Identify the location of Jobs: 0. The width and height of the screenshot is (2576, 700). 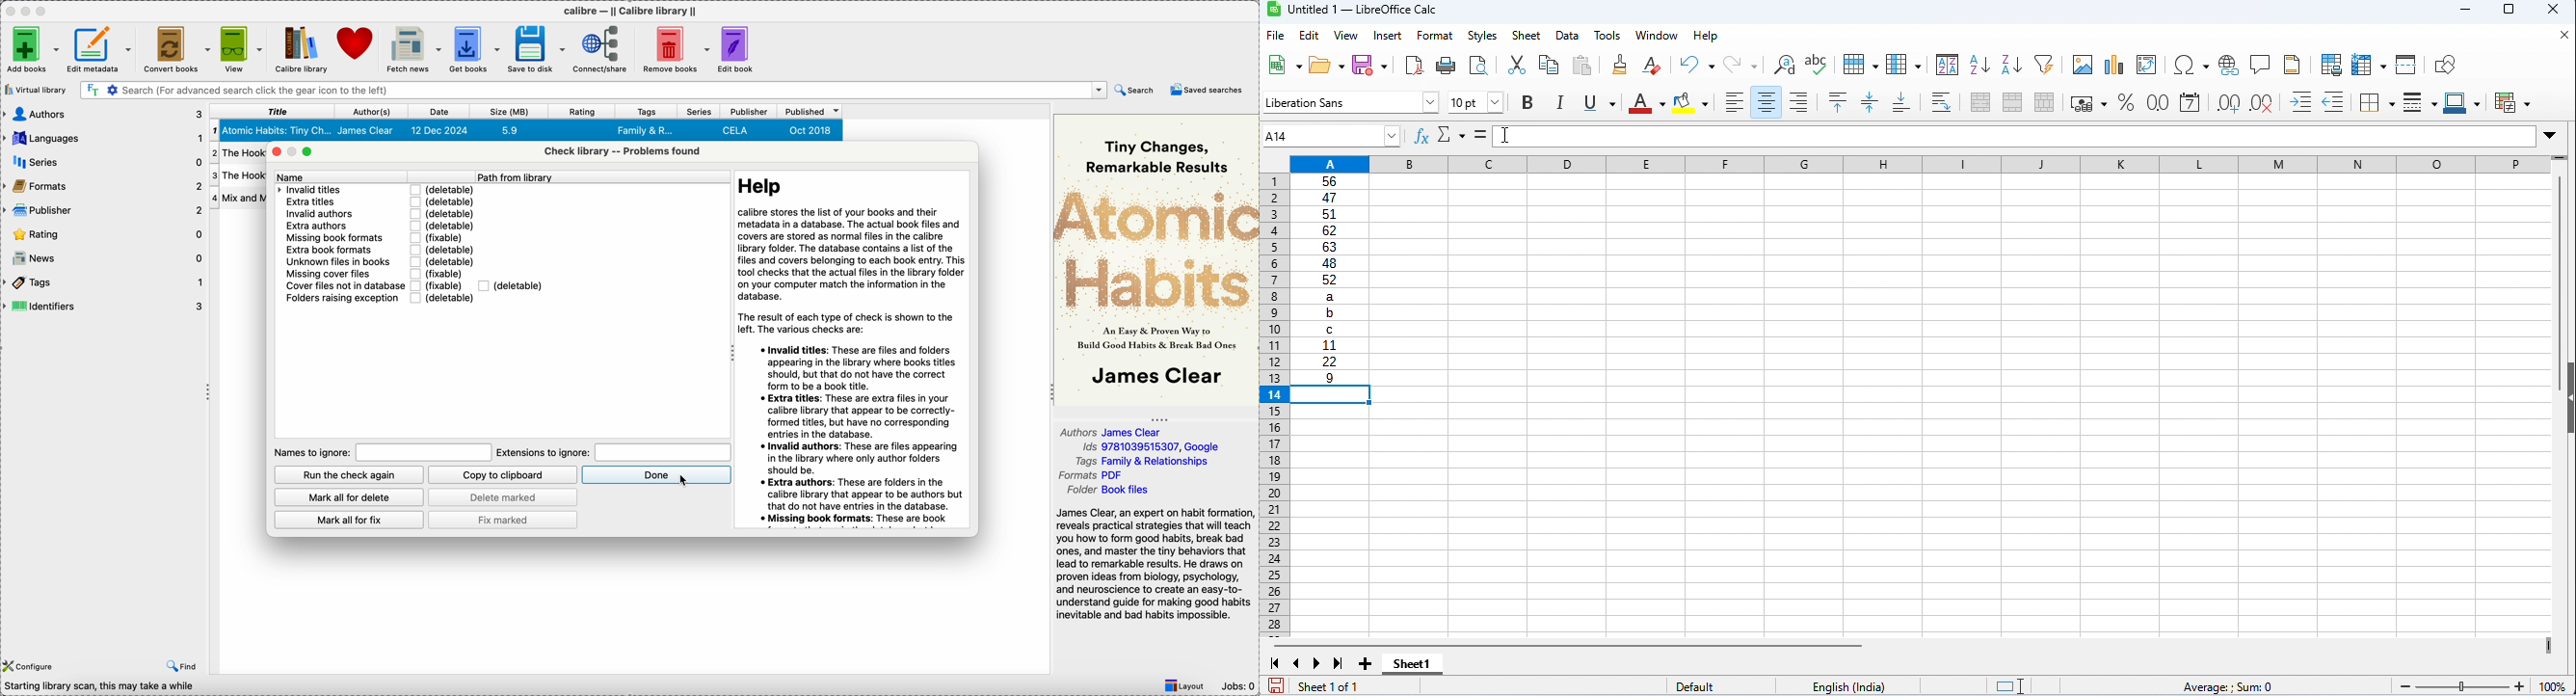
(1238, 687).